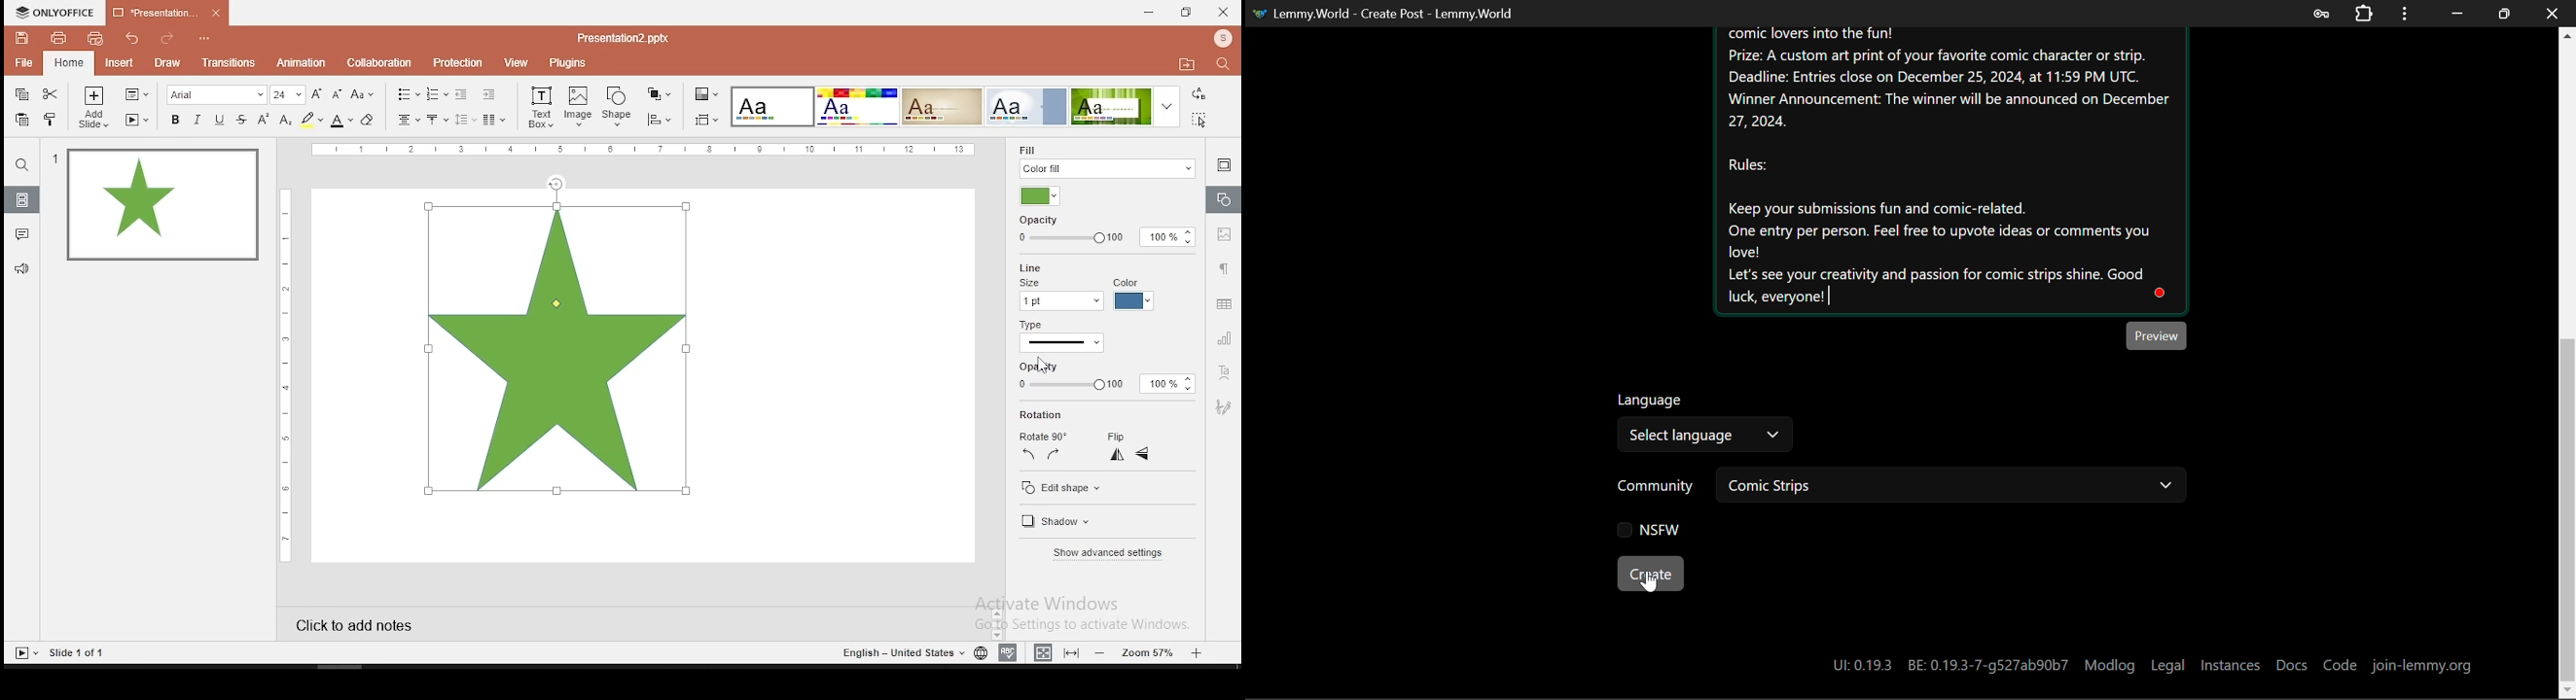 Image resolution: width=2576 pixels, height=700 pixels. I want to click on add slide, so click(93, 107).